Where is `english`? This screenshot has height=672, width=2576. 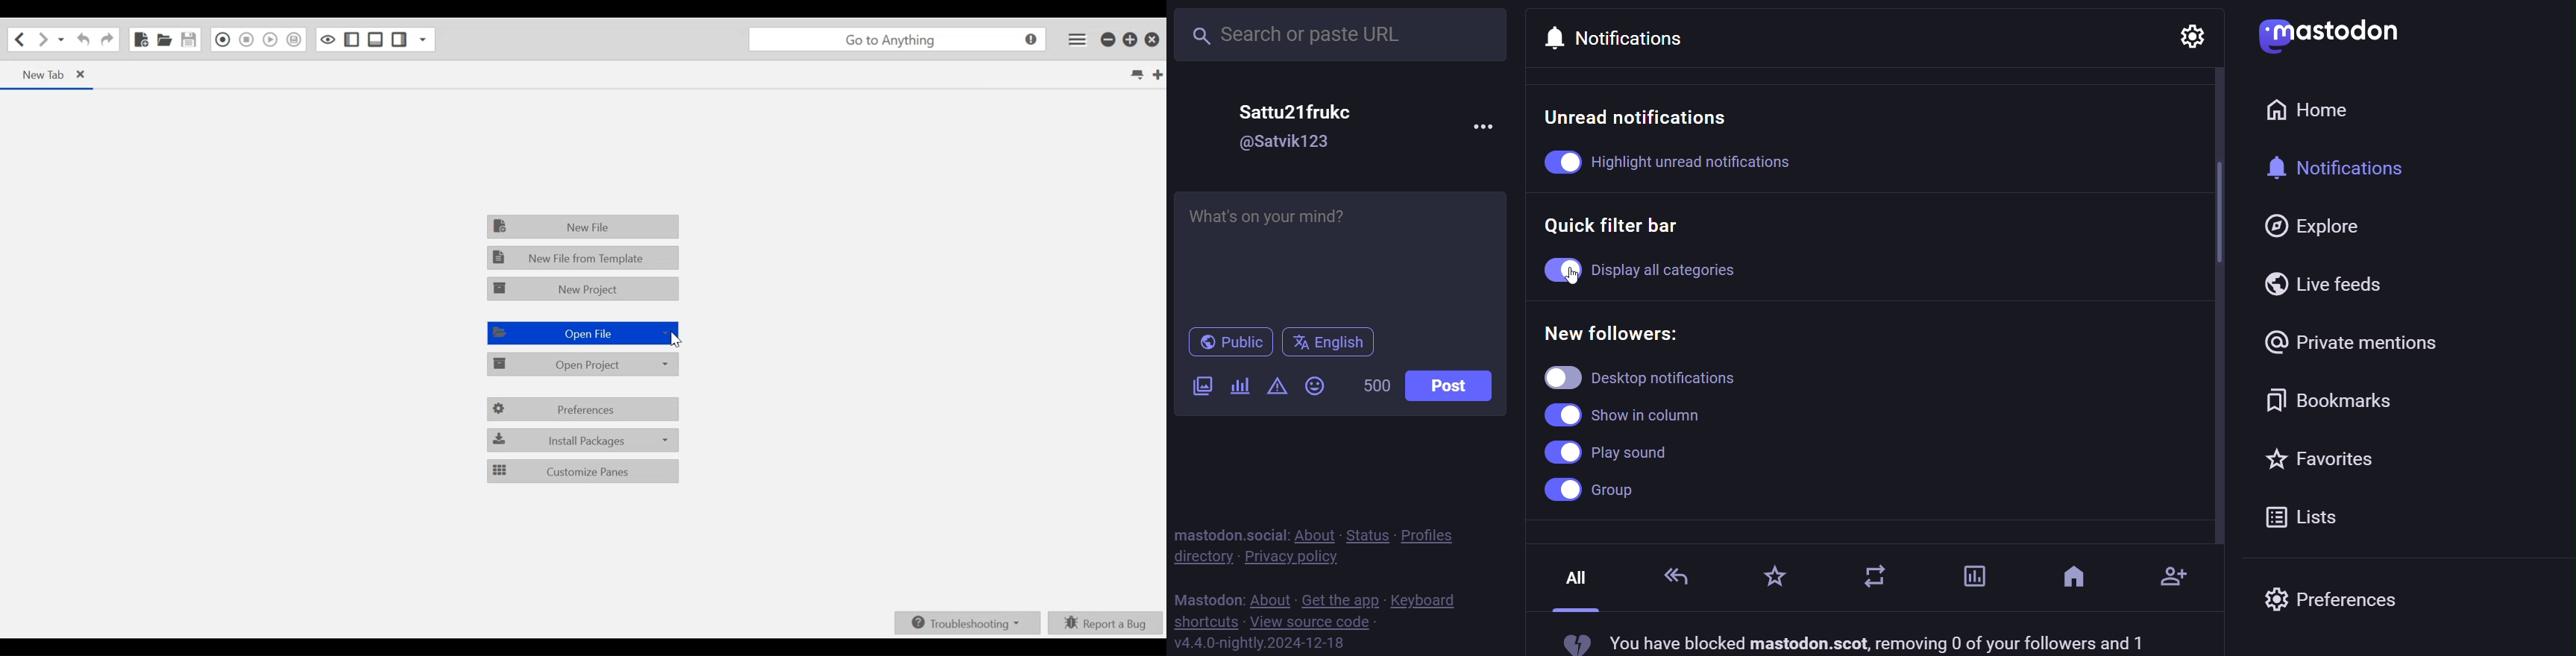
english is located at coordinates (1328, 341).